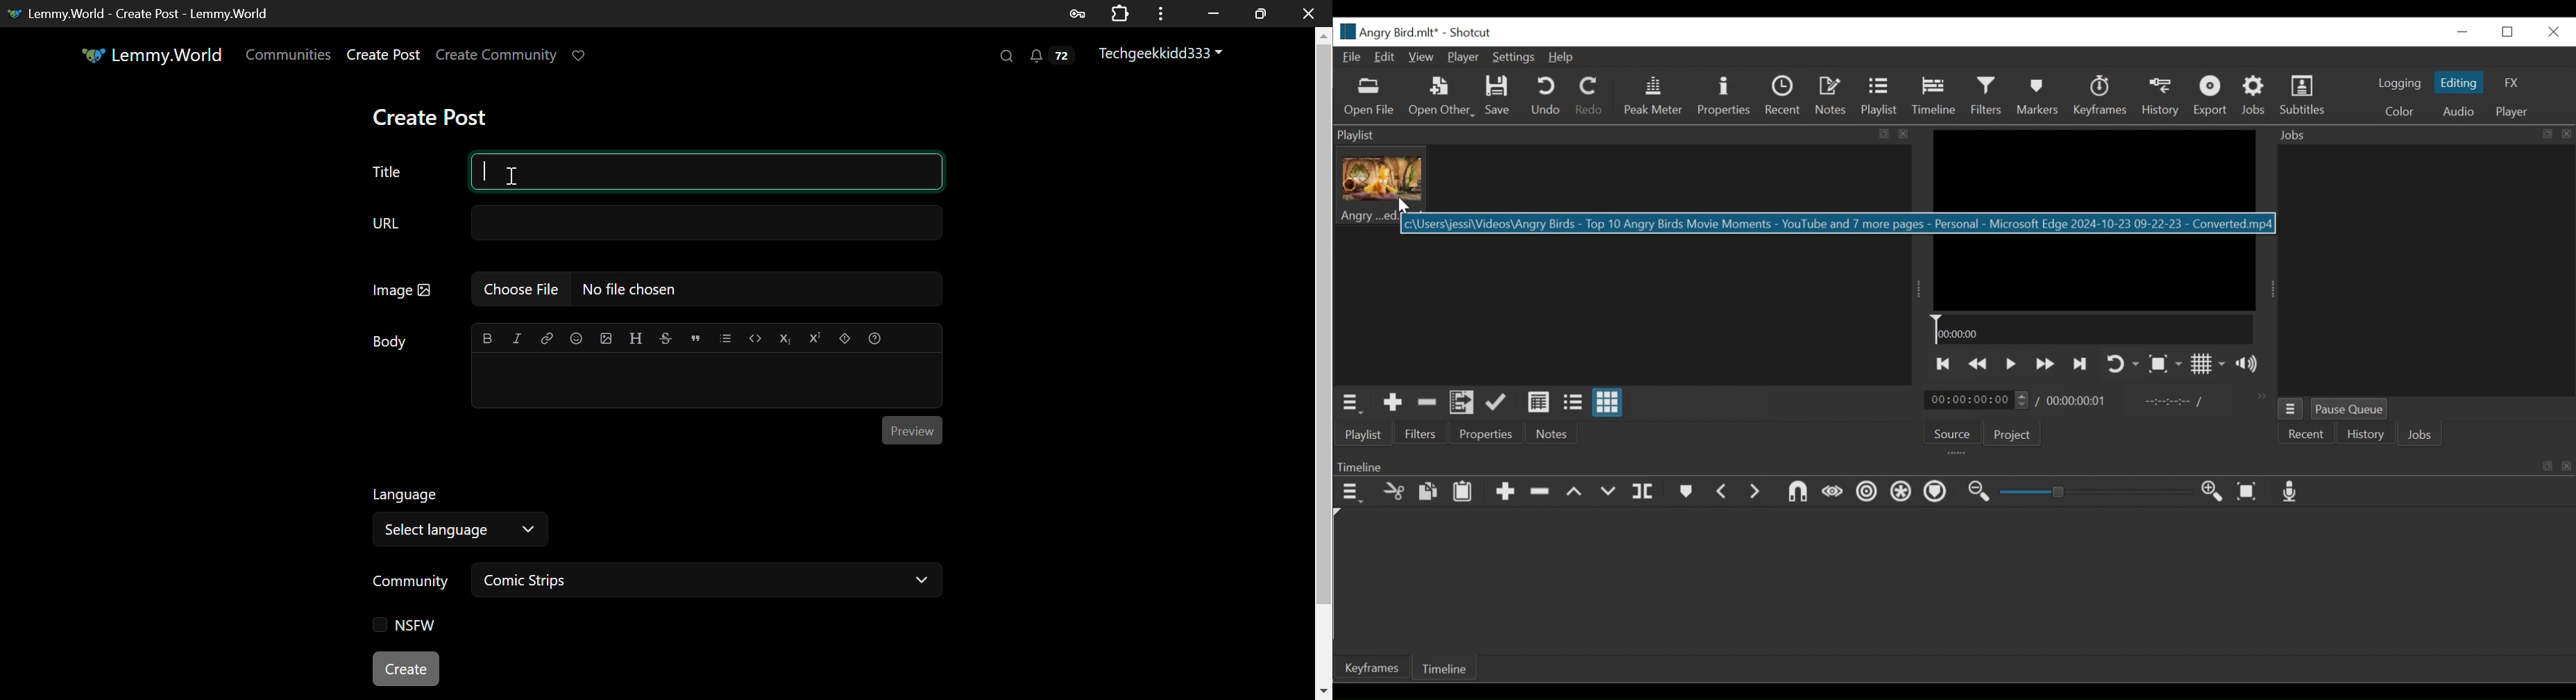 This screenshot has height=700, width=2576. What do you see at coordinates (1499, 97) in the screenshot?
I see `Save` at bounding box center [1499, 97].